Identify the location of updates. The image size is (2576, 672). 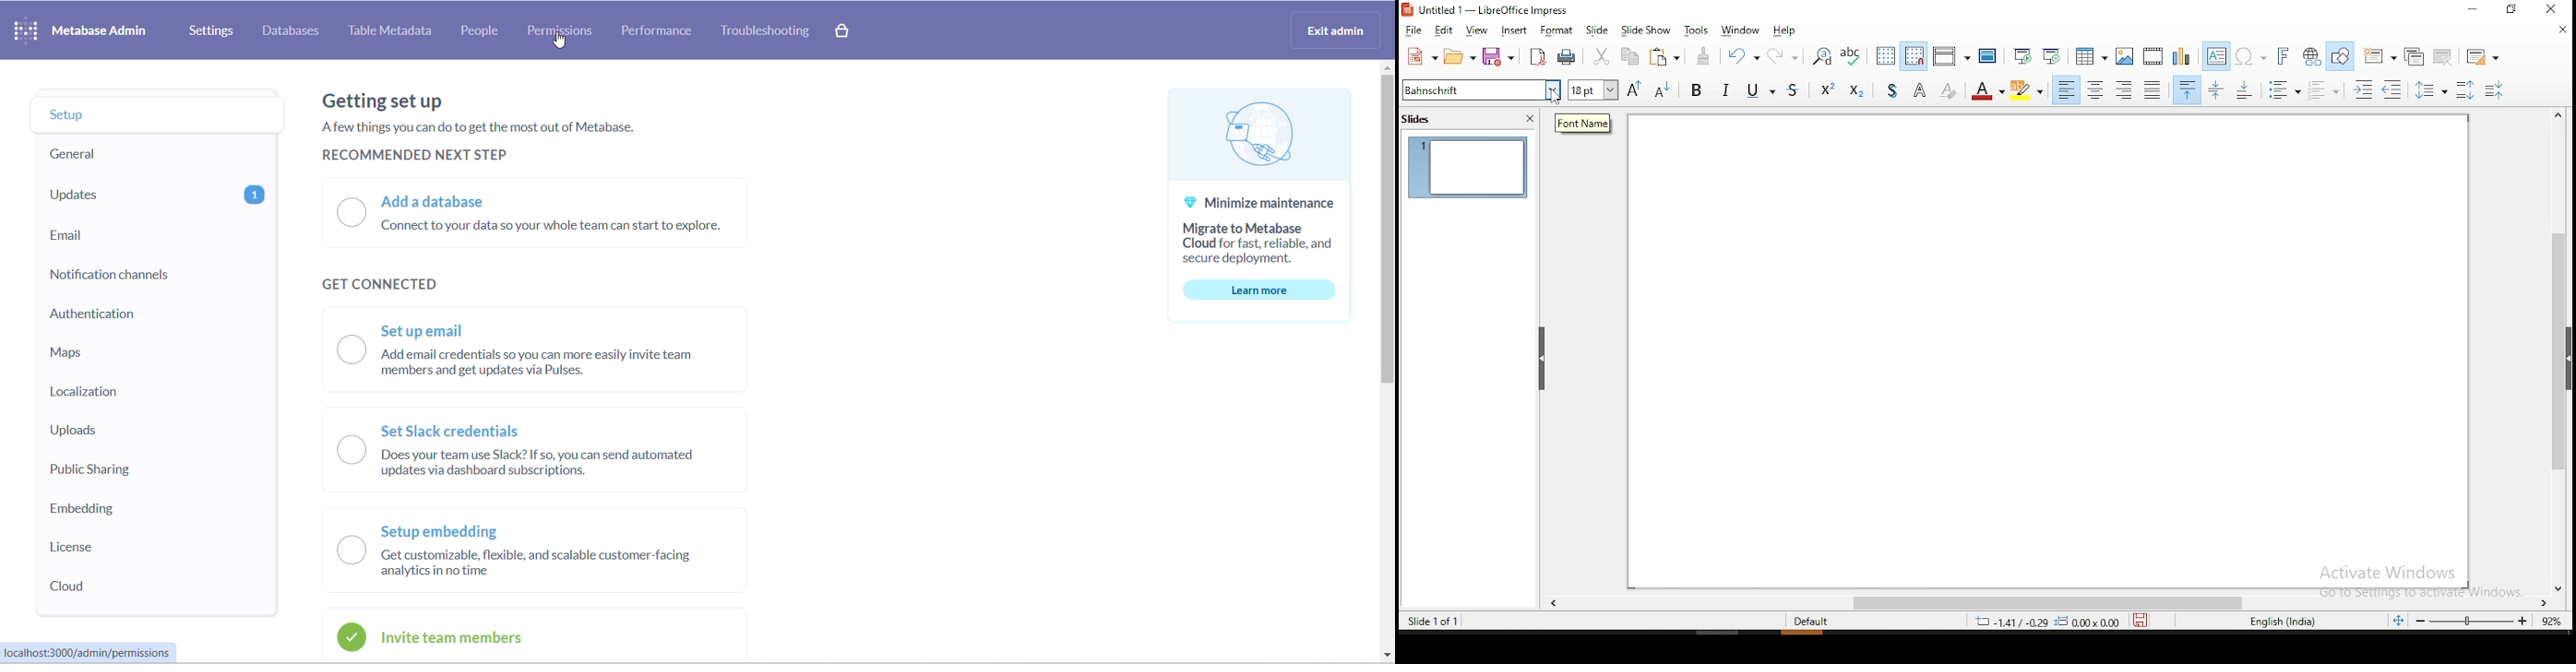
(146, 195).